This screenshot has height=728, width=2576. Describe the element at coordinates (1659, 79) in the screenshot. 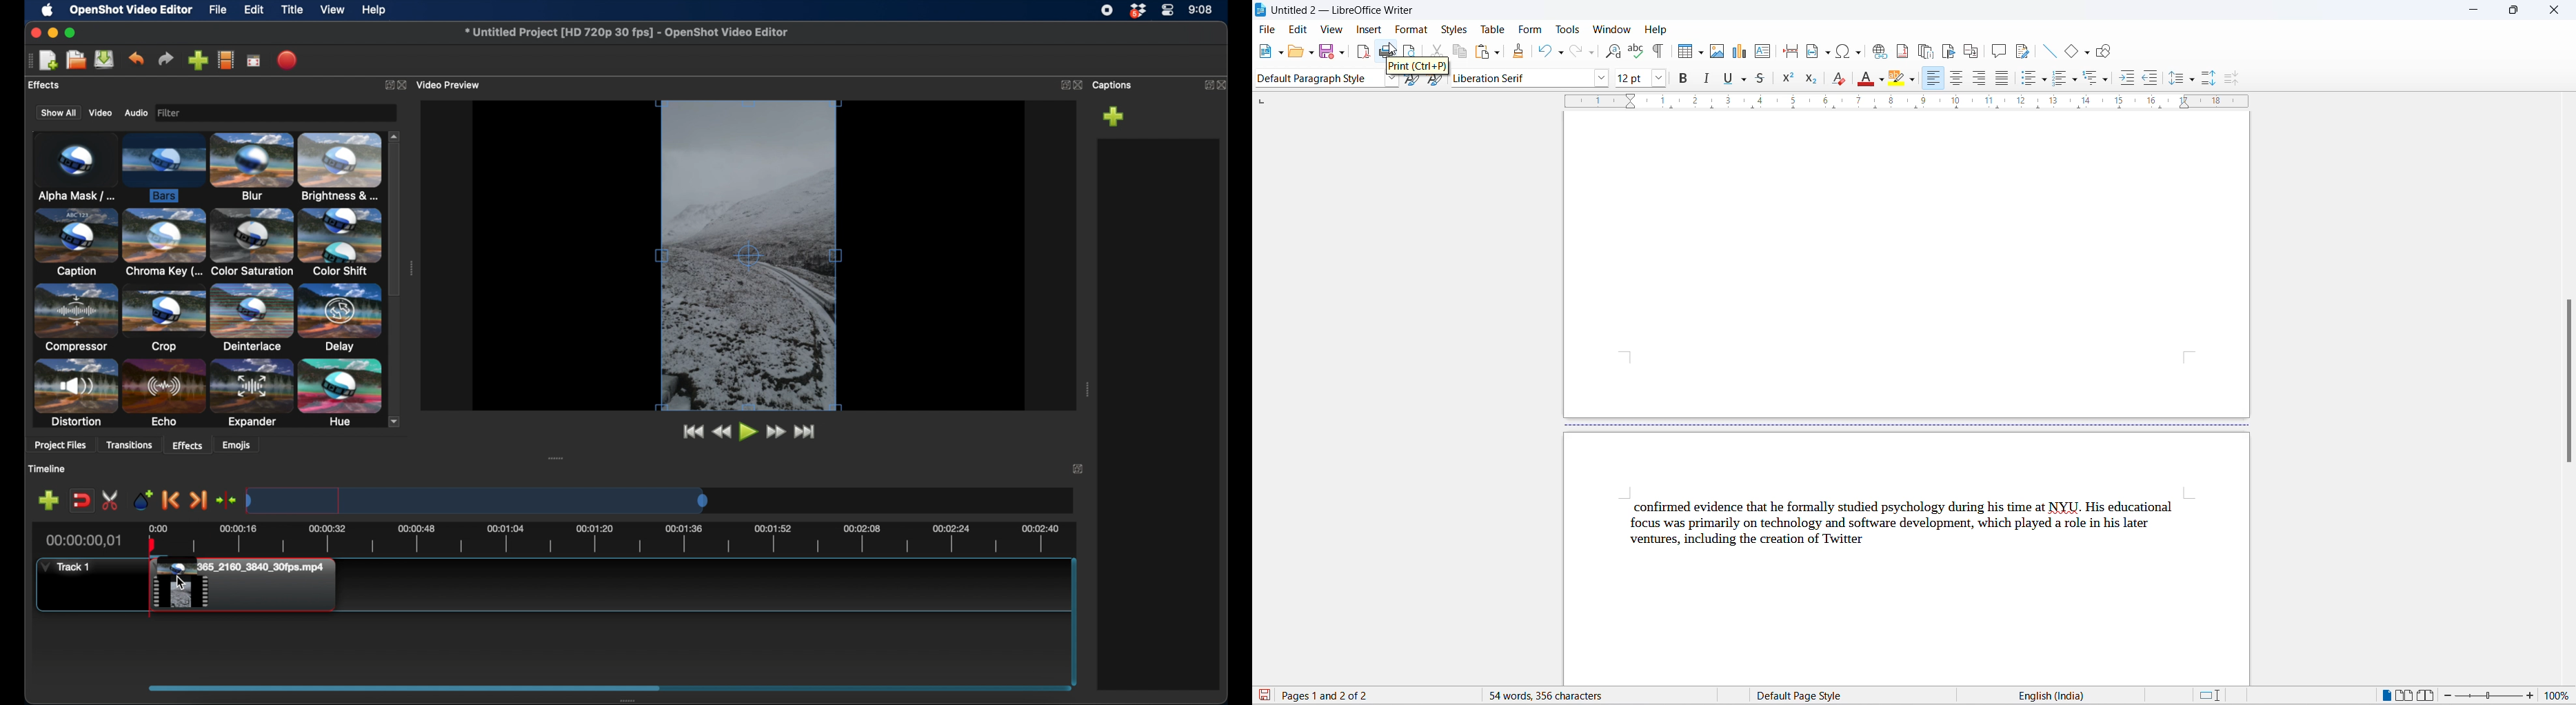

I see `font size options` at that location.